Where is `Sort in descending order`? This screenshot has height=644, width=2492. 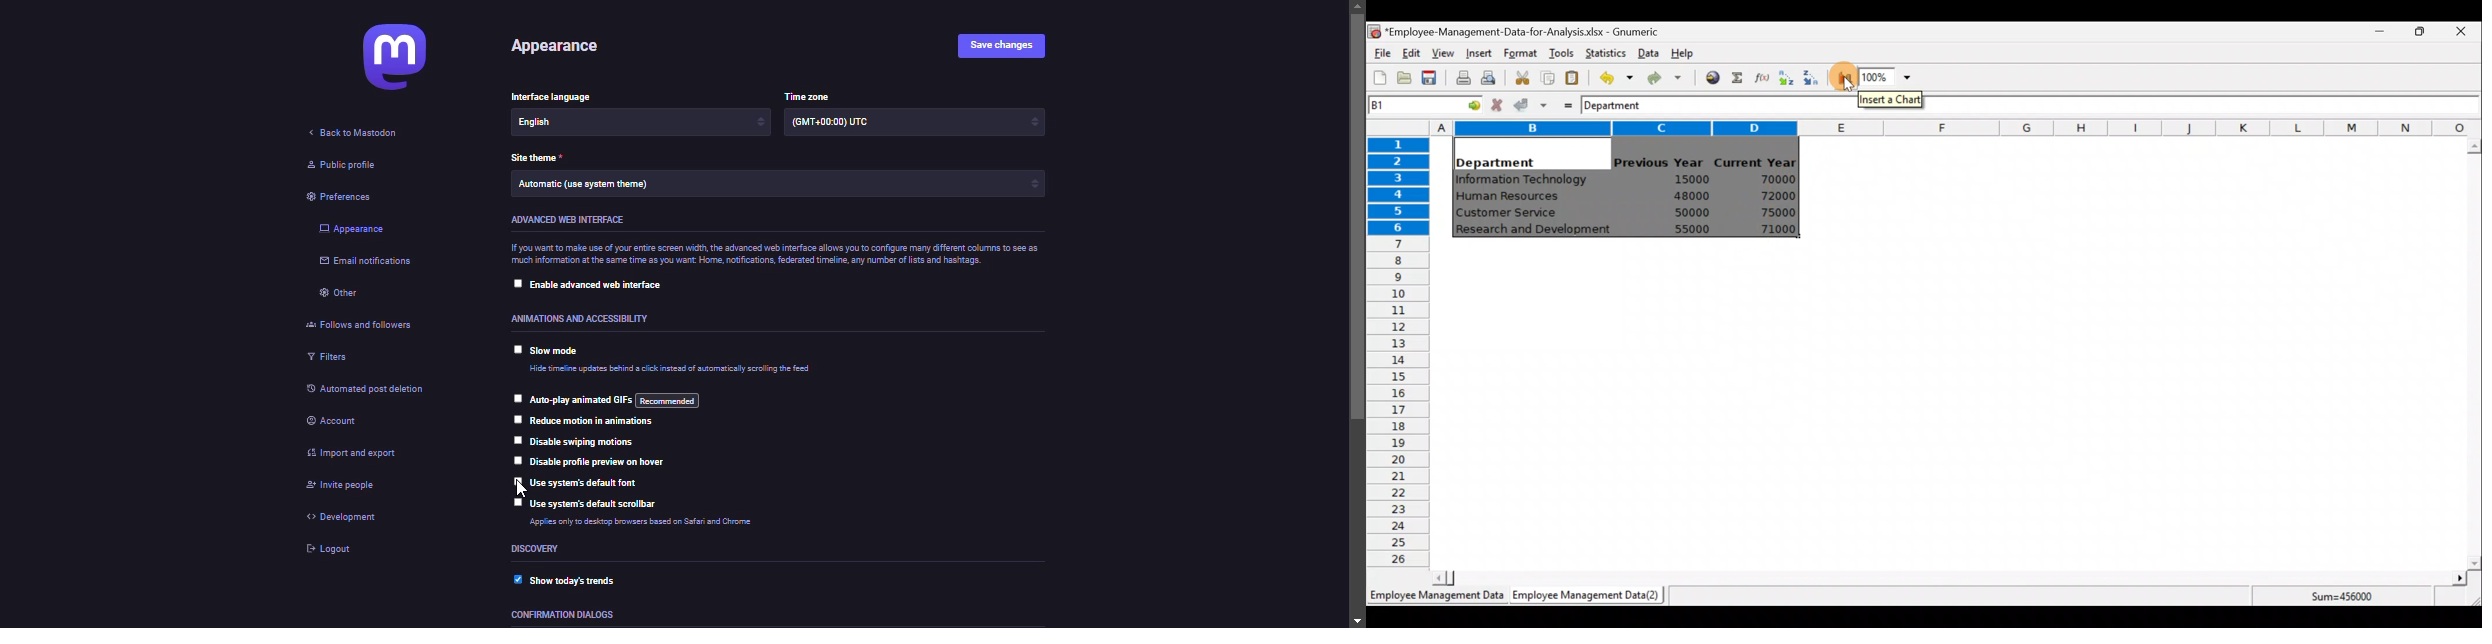
Sort in descending order is located at coordinates (1812, 78).